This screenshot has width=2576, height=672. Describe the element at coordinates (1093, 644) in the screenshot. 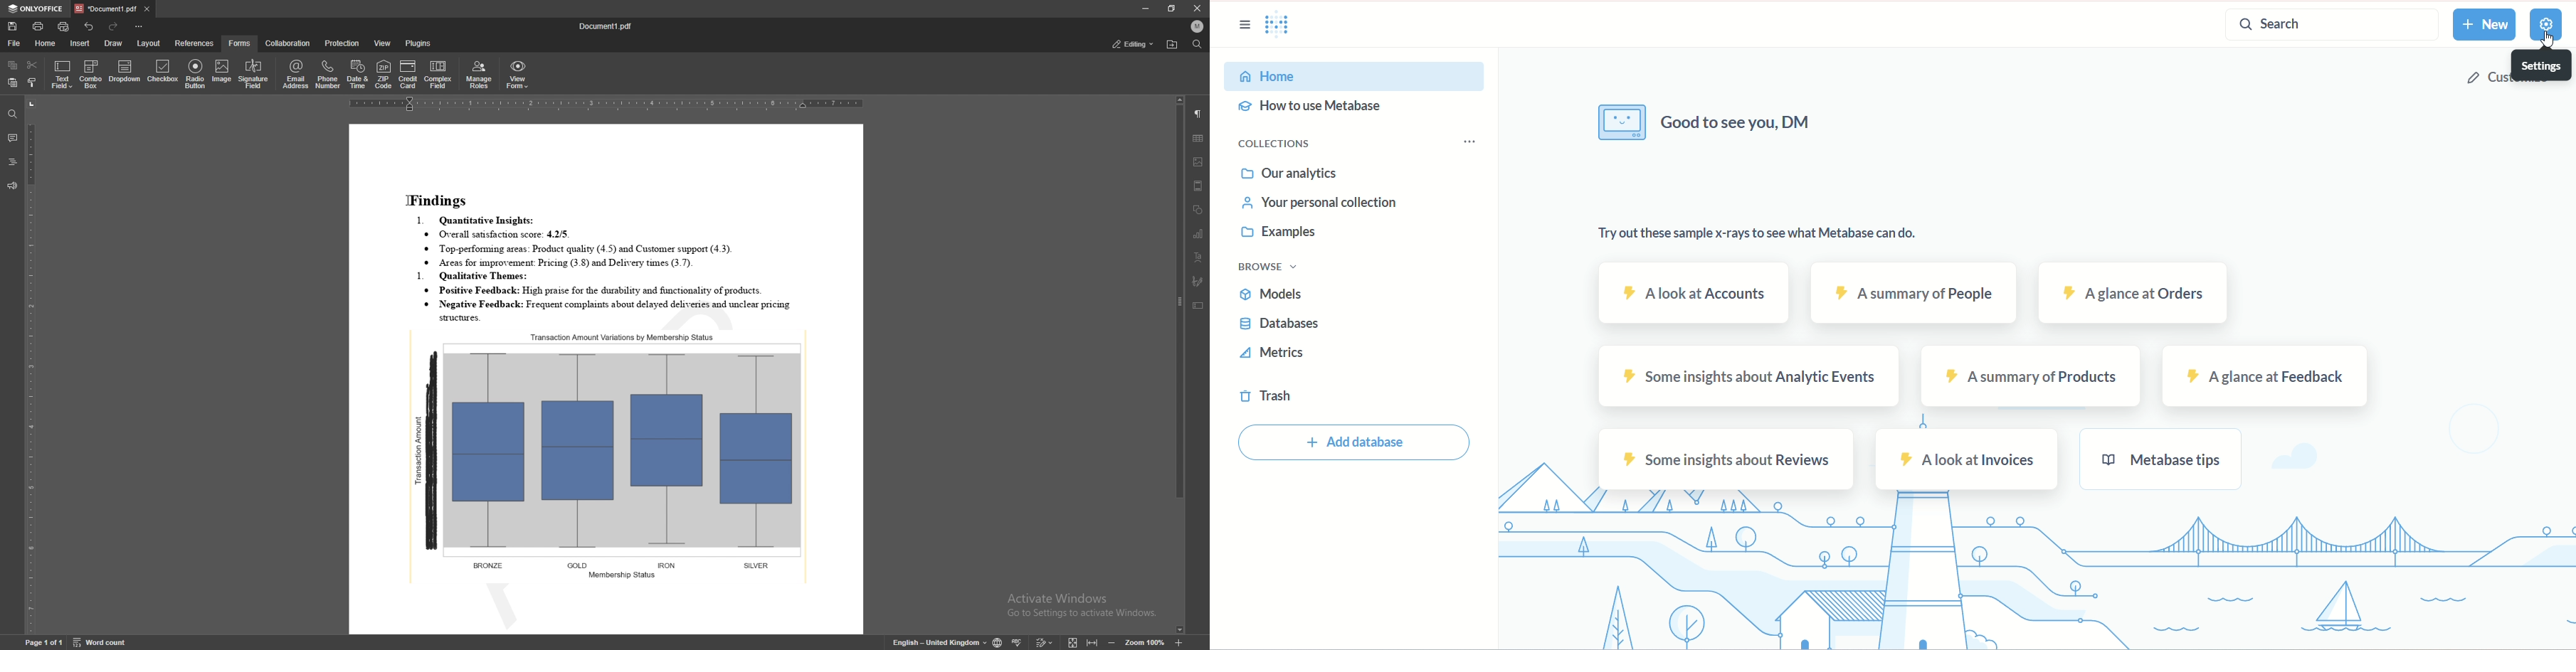

I see `fit to width` at that location.